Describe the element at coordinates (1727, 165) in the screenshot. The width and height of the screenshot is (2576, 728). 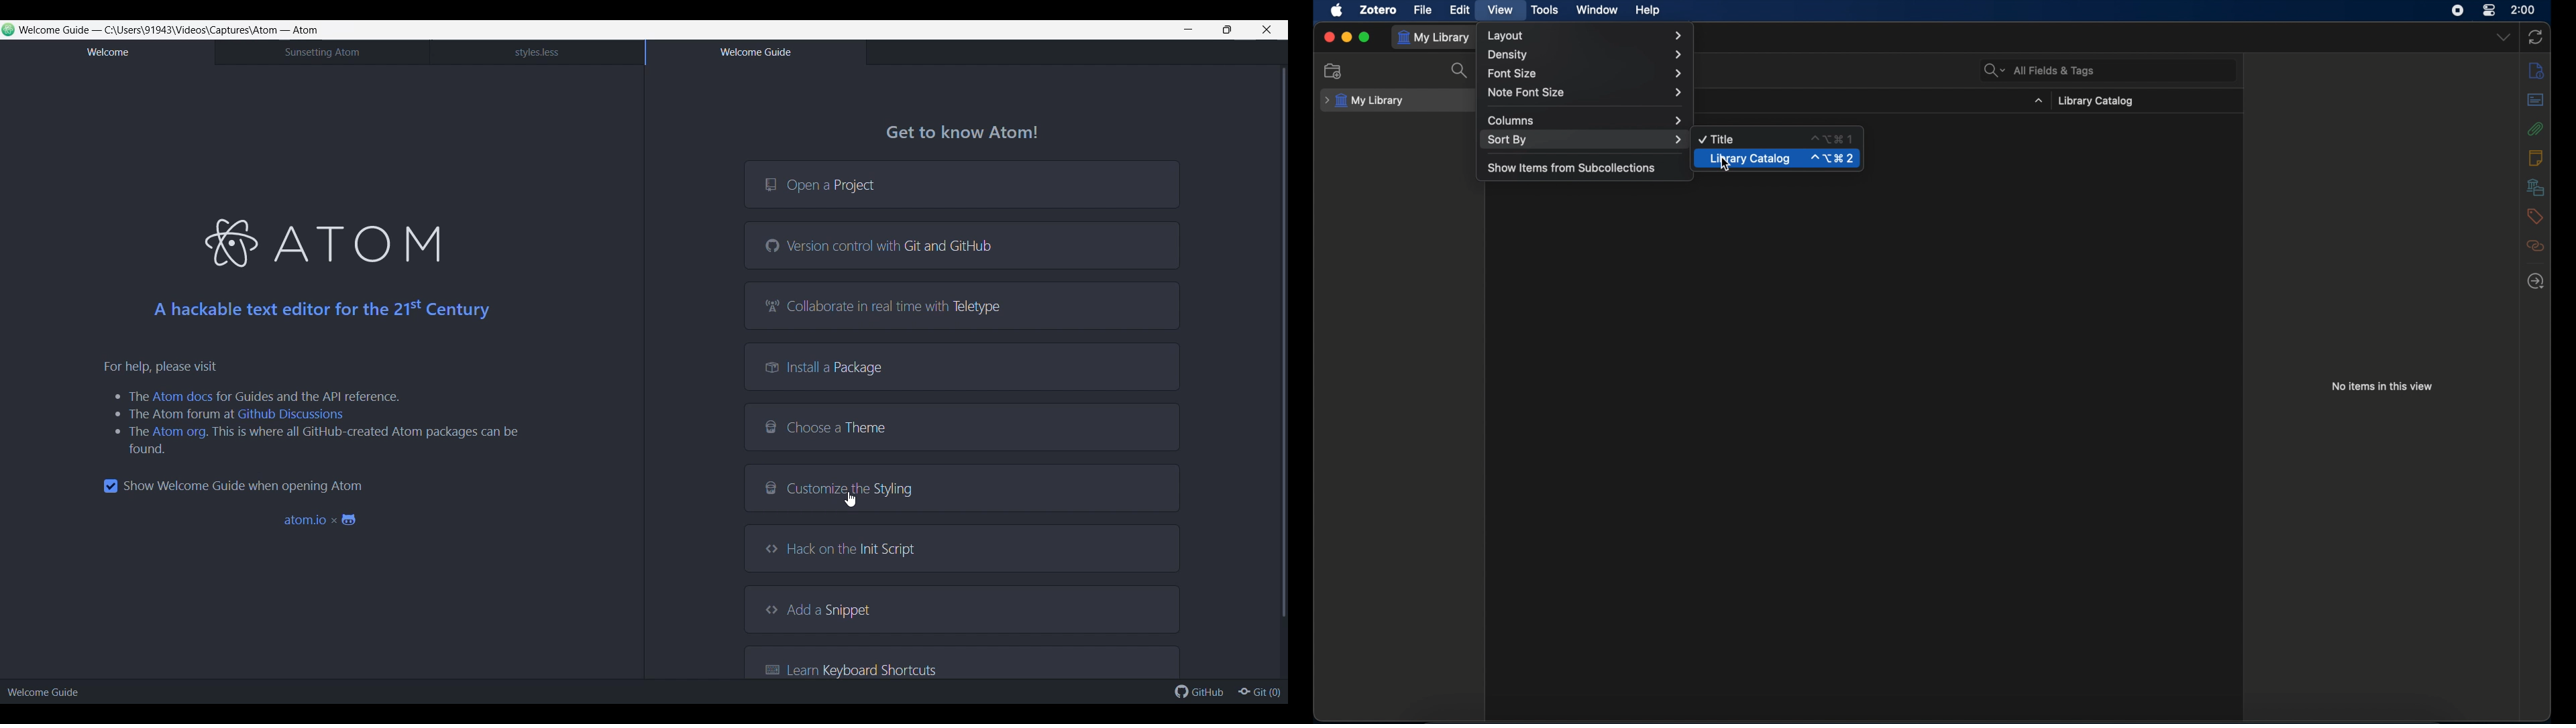
I see `cursor` at that location.